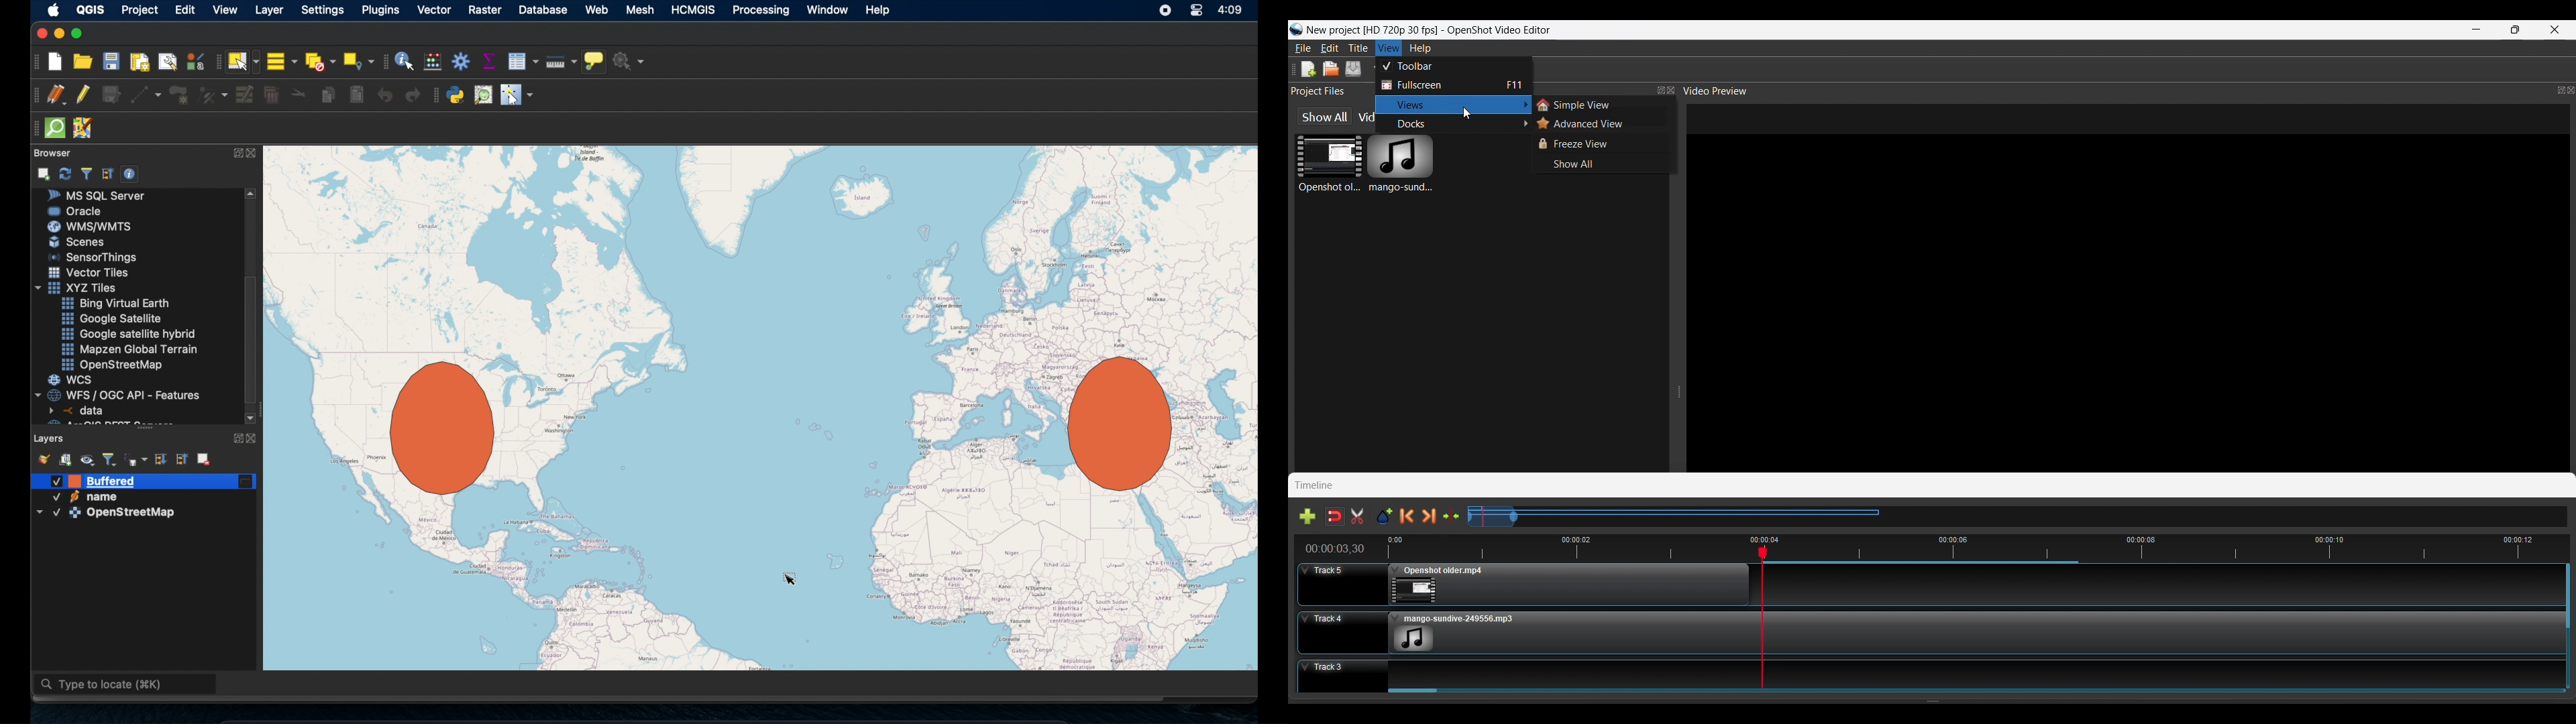 Image resolution: width=2576 pixels, height=728 pixels. I want to click on Next Marker, so click(1430, 516).